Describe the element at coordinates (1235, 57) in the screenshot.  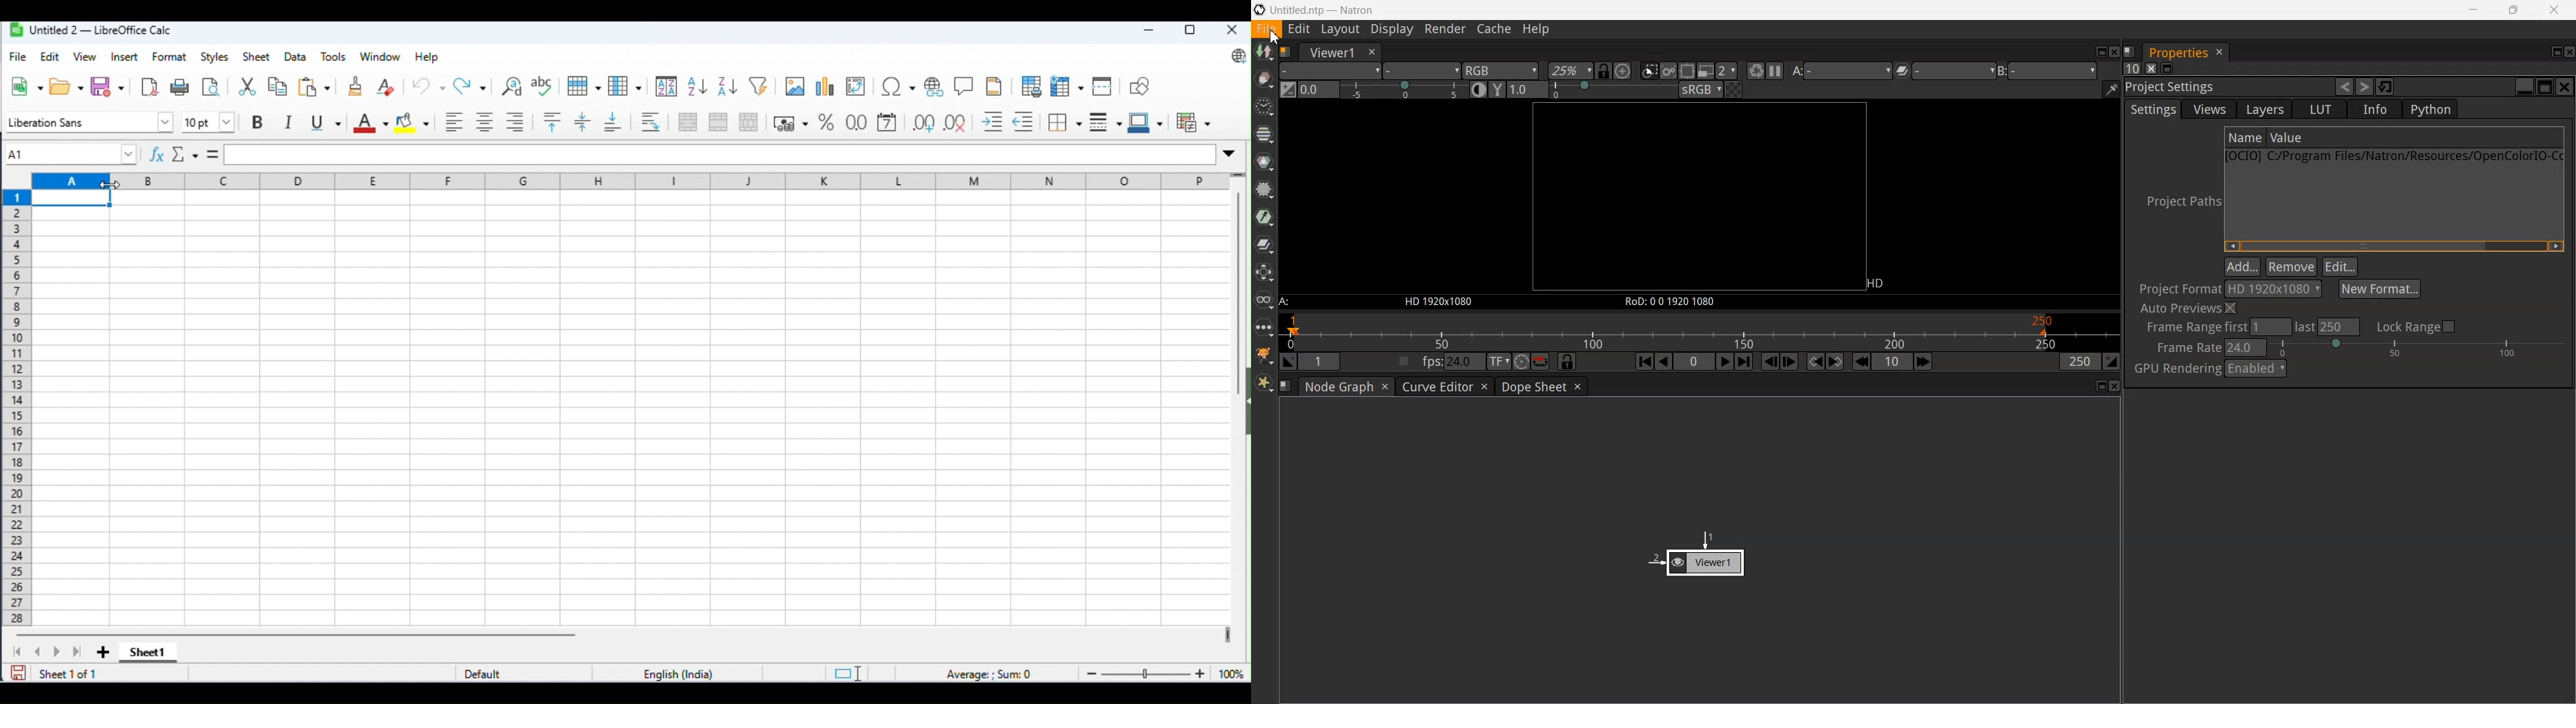
I see `update` at that location.